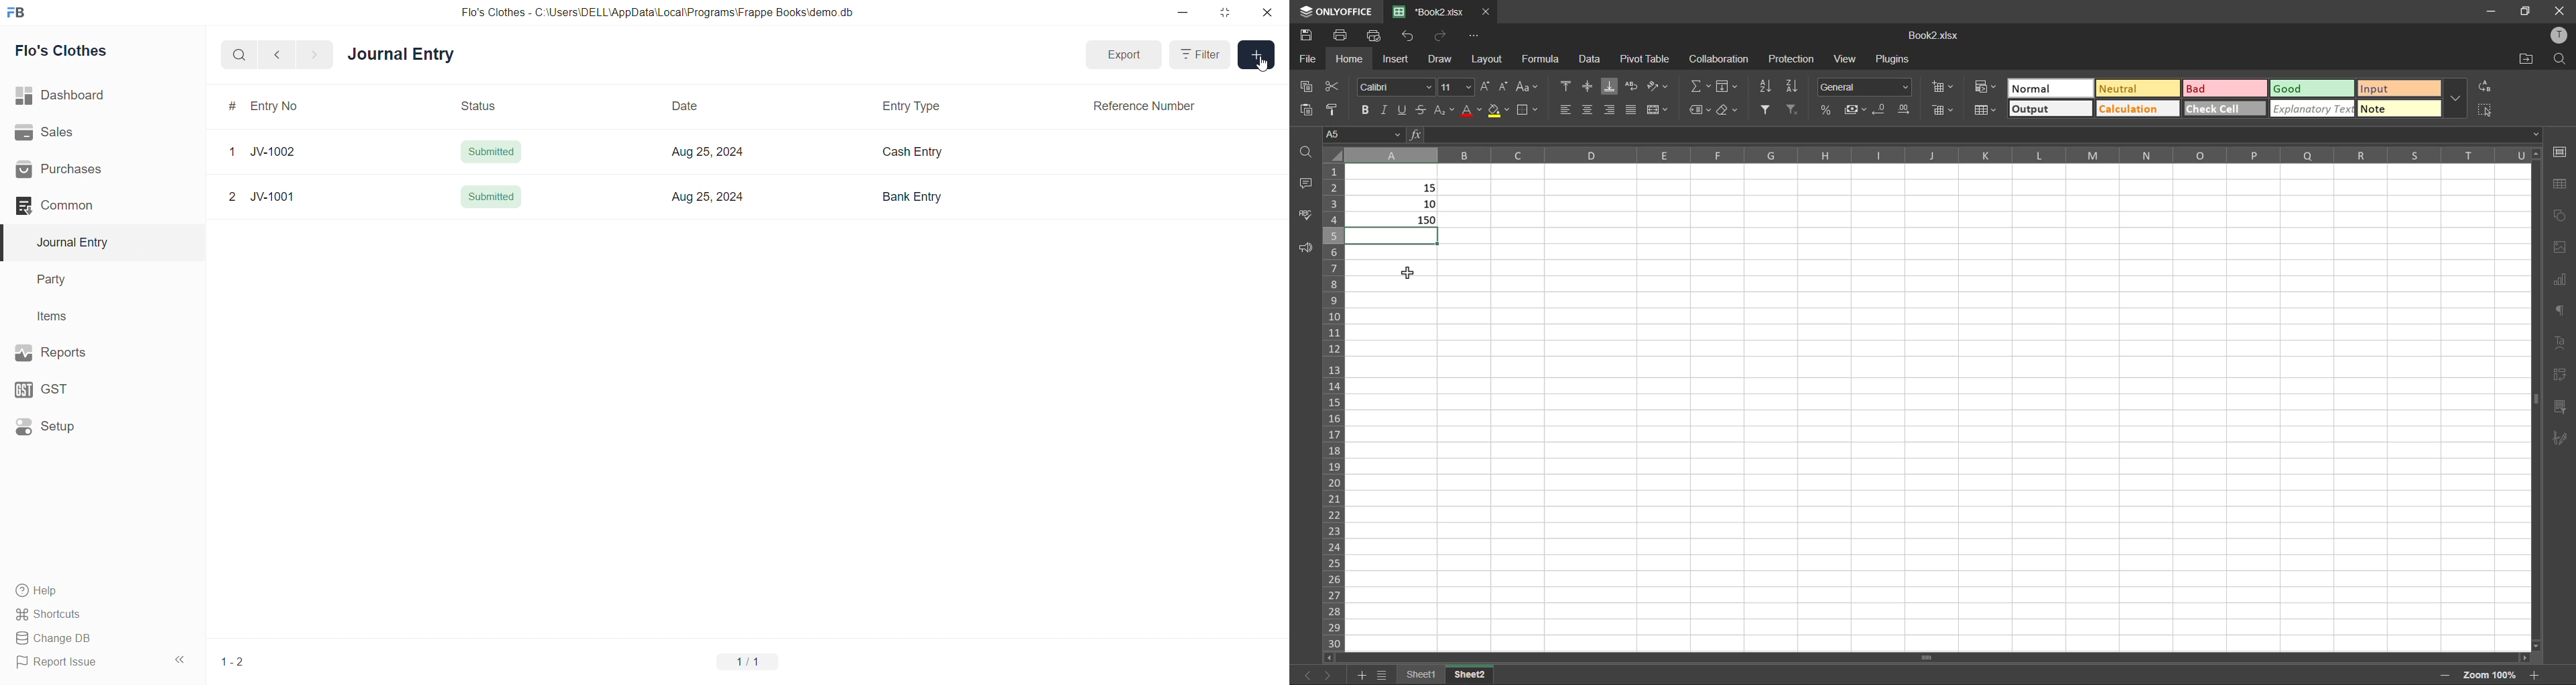 The width and height of the screenshot is (2576, 700). I want to click on previous, so click(1304, 675).